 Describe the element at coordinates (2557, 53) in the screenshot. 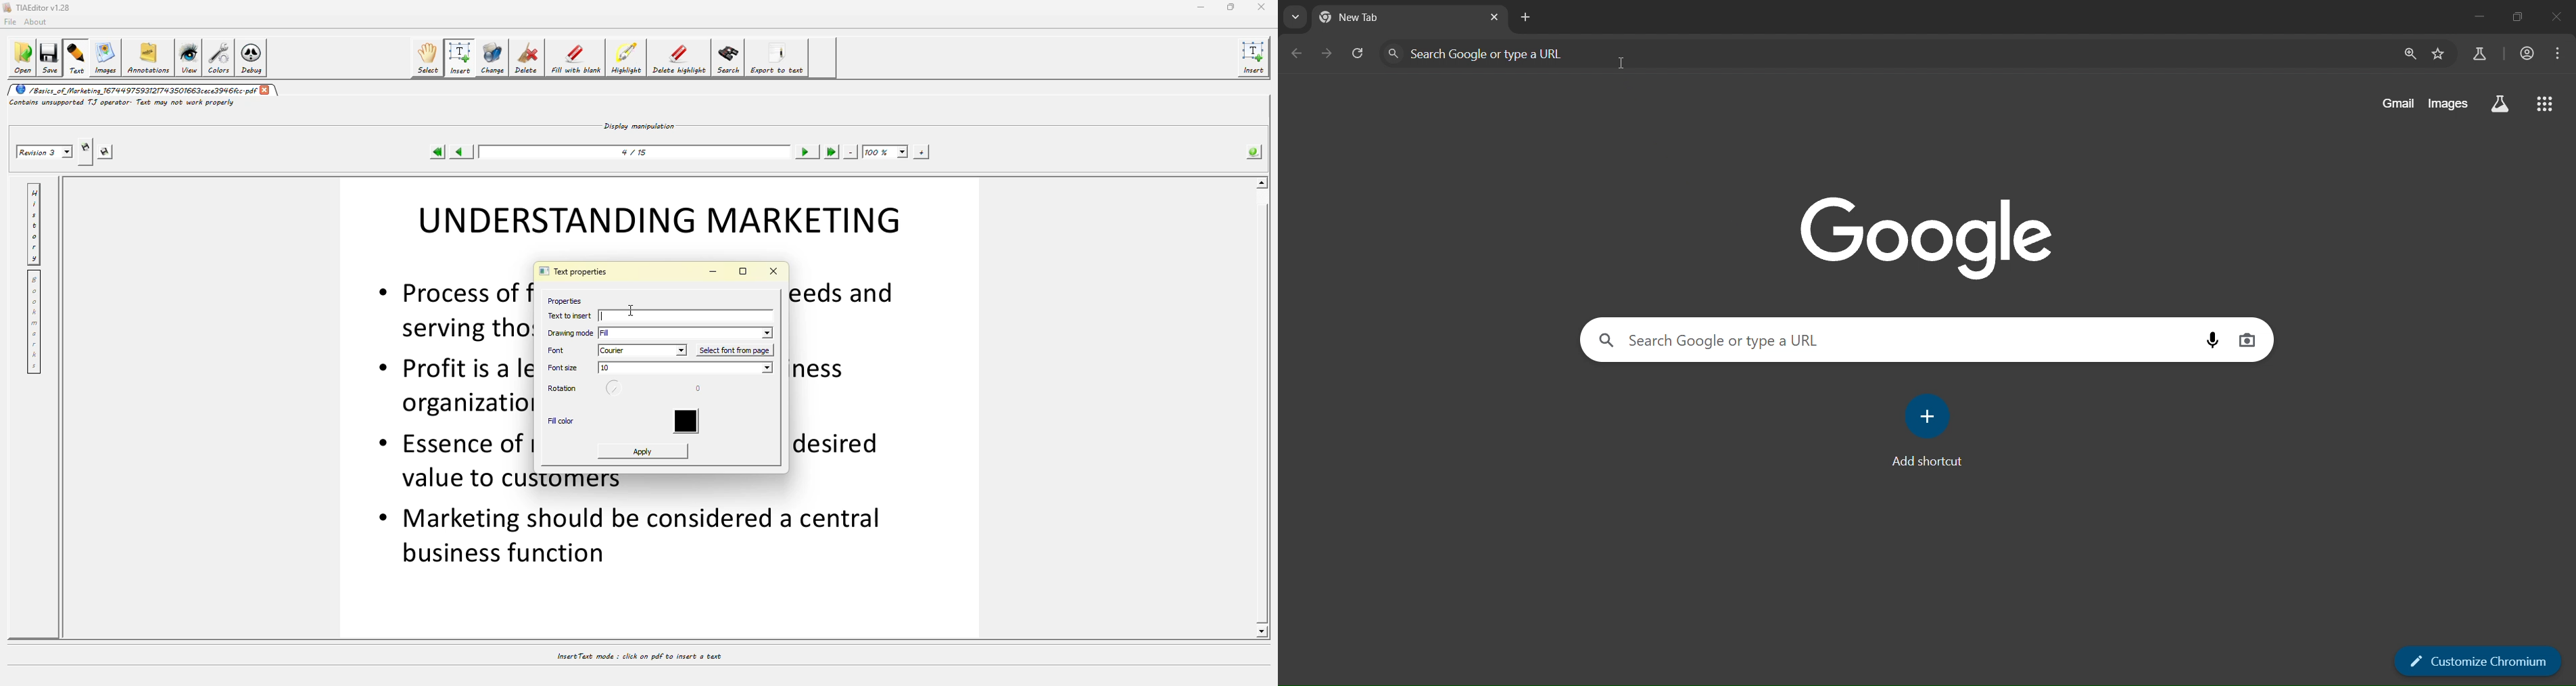

I see `menu` at that location.